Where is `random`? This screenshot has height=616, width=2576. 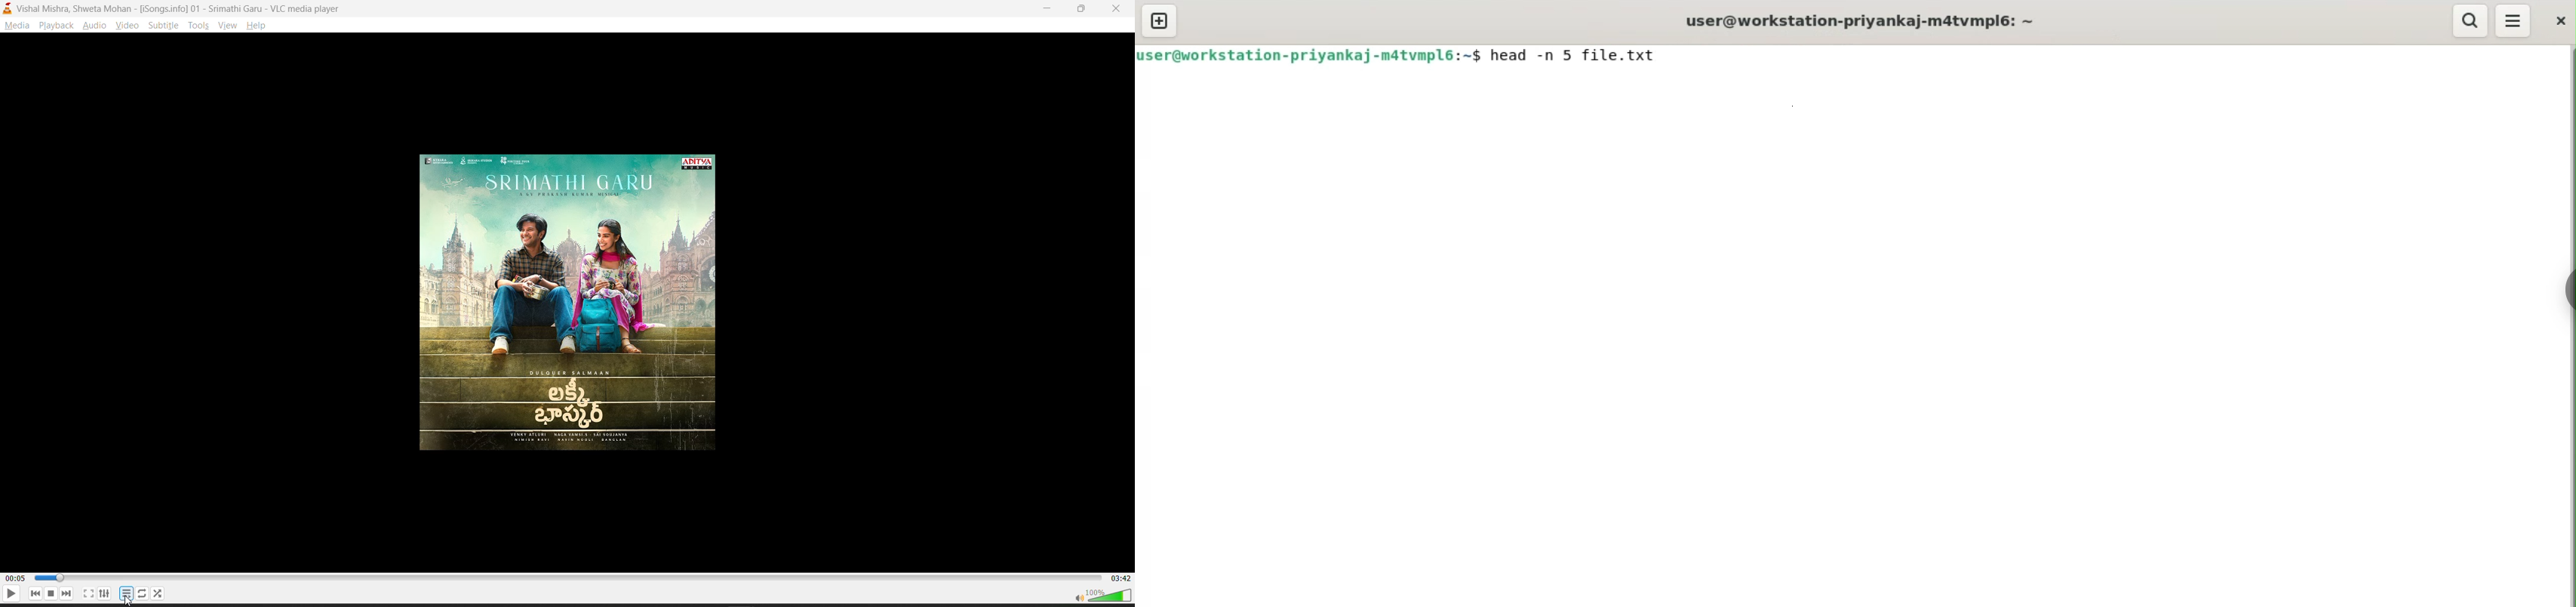 random is located at coordinates (158, 593).